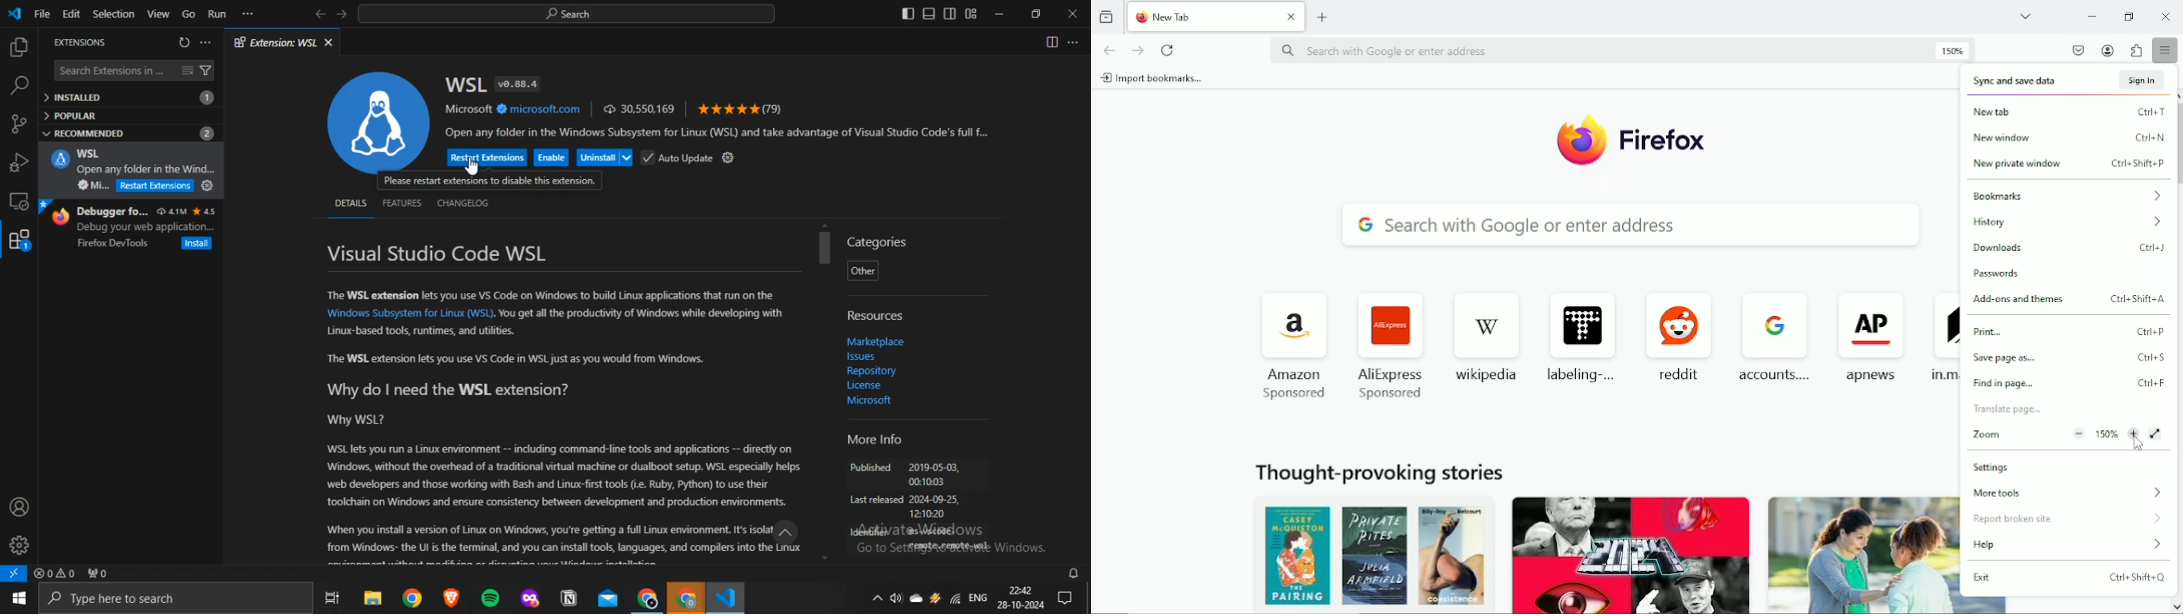 The width and height of the screenshot is (2184, 616). What do you see at coordinates (999, 14) in the screenshot?
I see `minimize` at bounding box center [999, 14].